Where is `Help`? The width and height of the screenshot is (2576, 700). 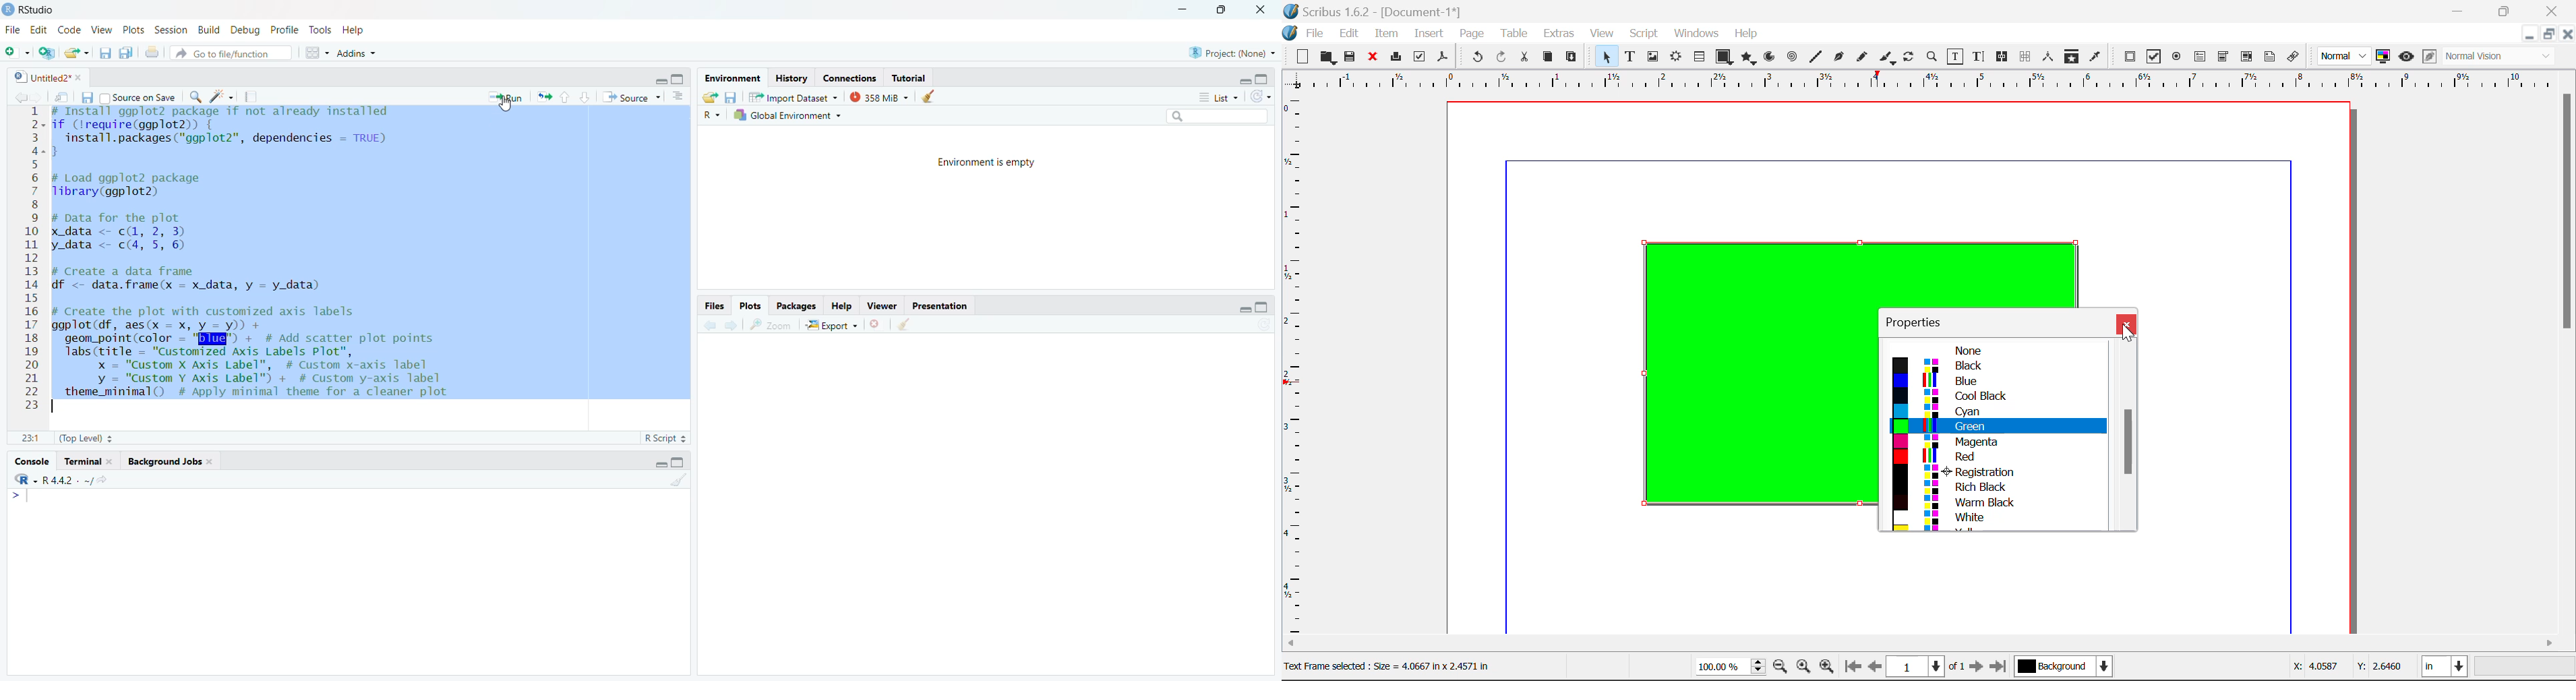
Help is located at coordinates (358, 30).